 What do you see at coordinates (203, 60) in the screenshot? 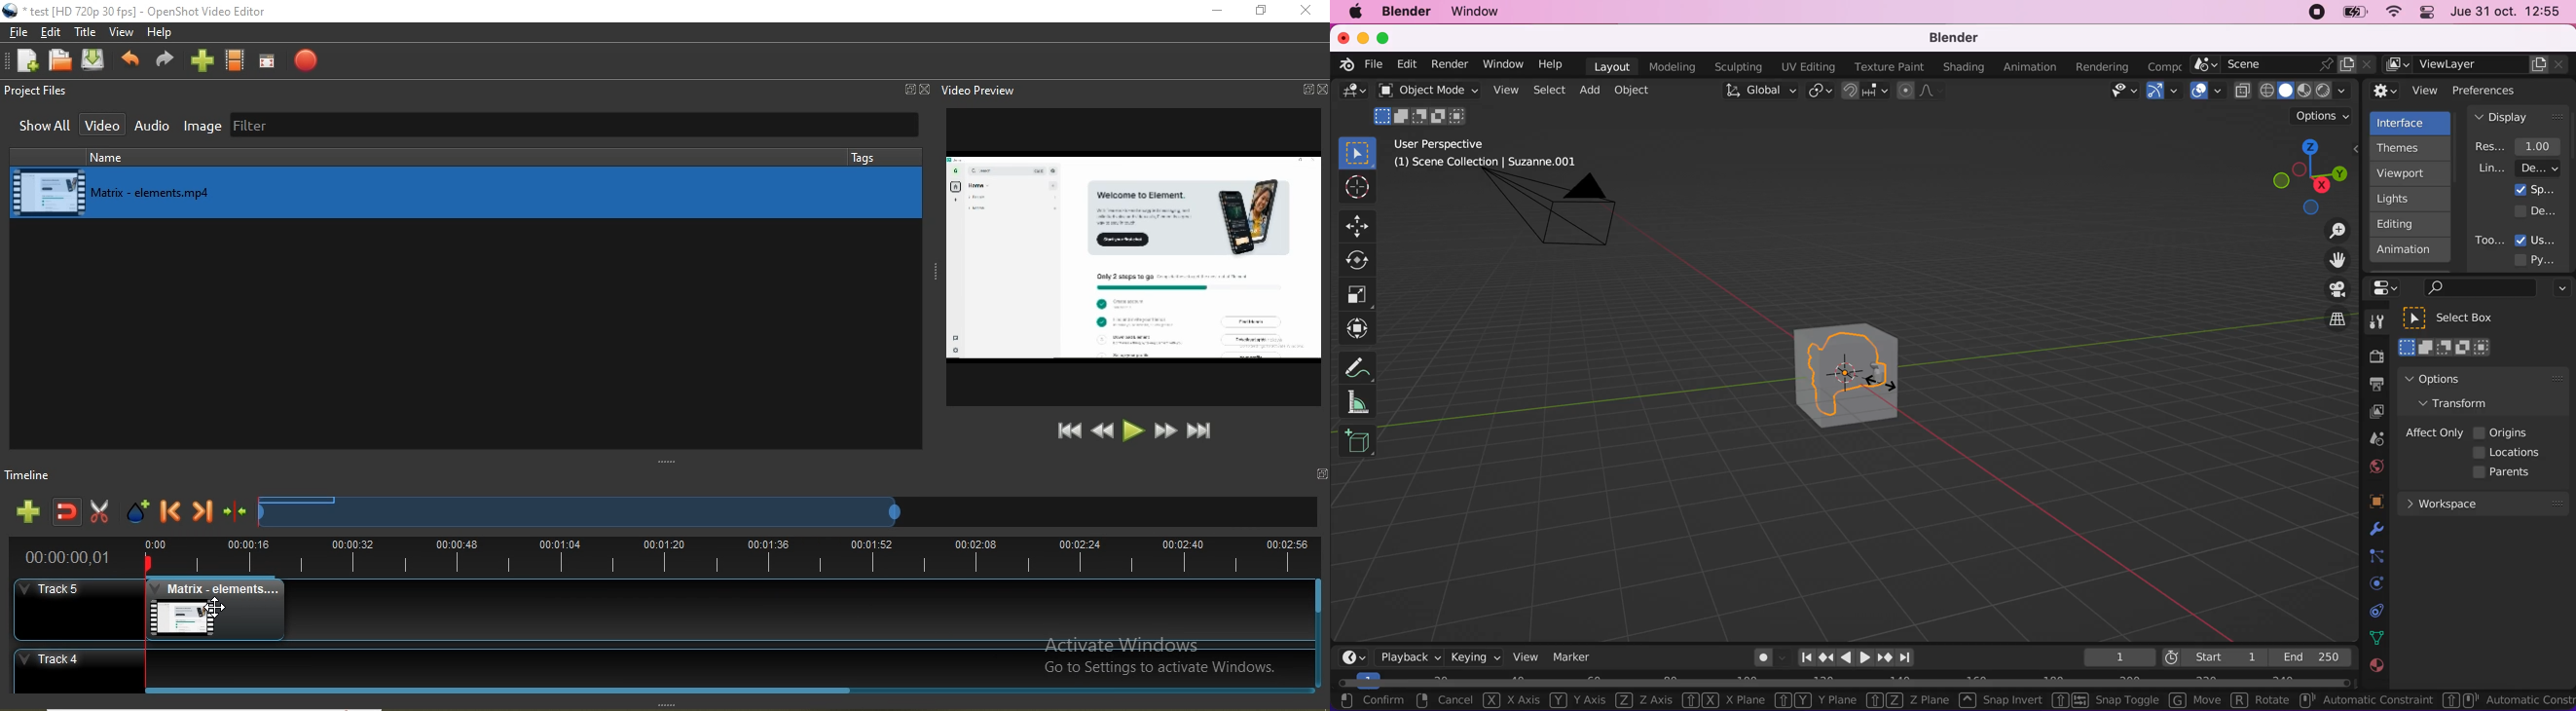
I see `import files` at bounding box center [203, 60].